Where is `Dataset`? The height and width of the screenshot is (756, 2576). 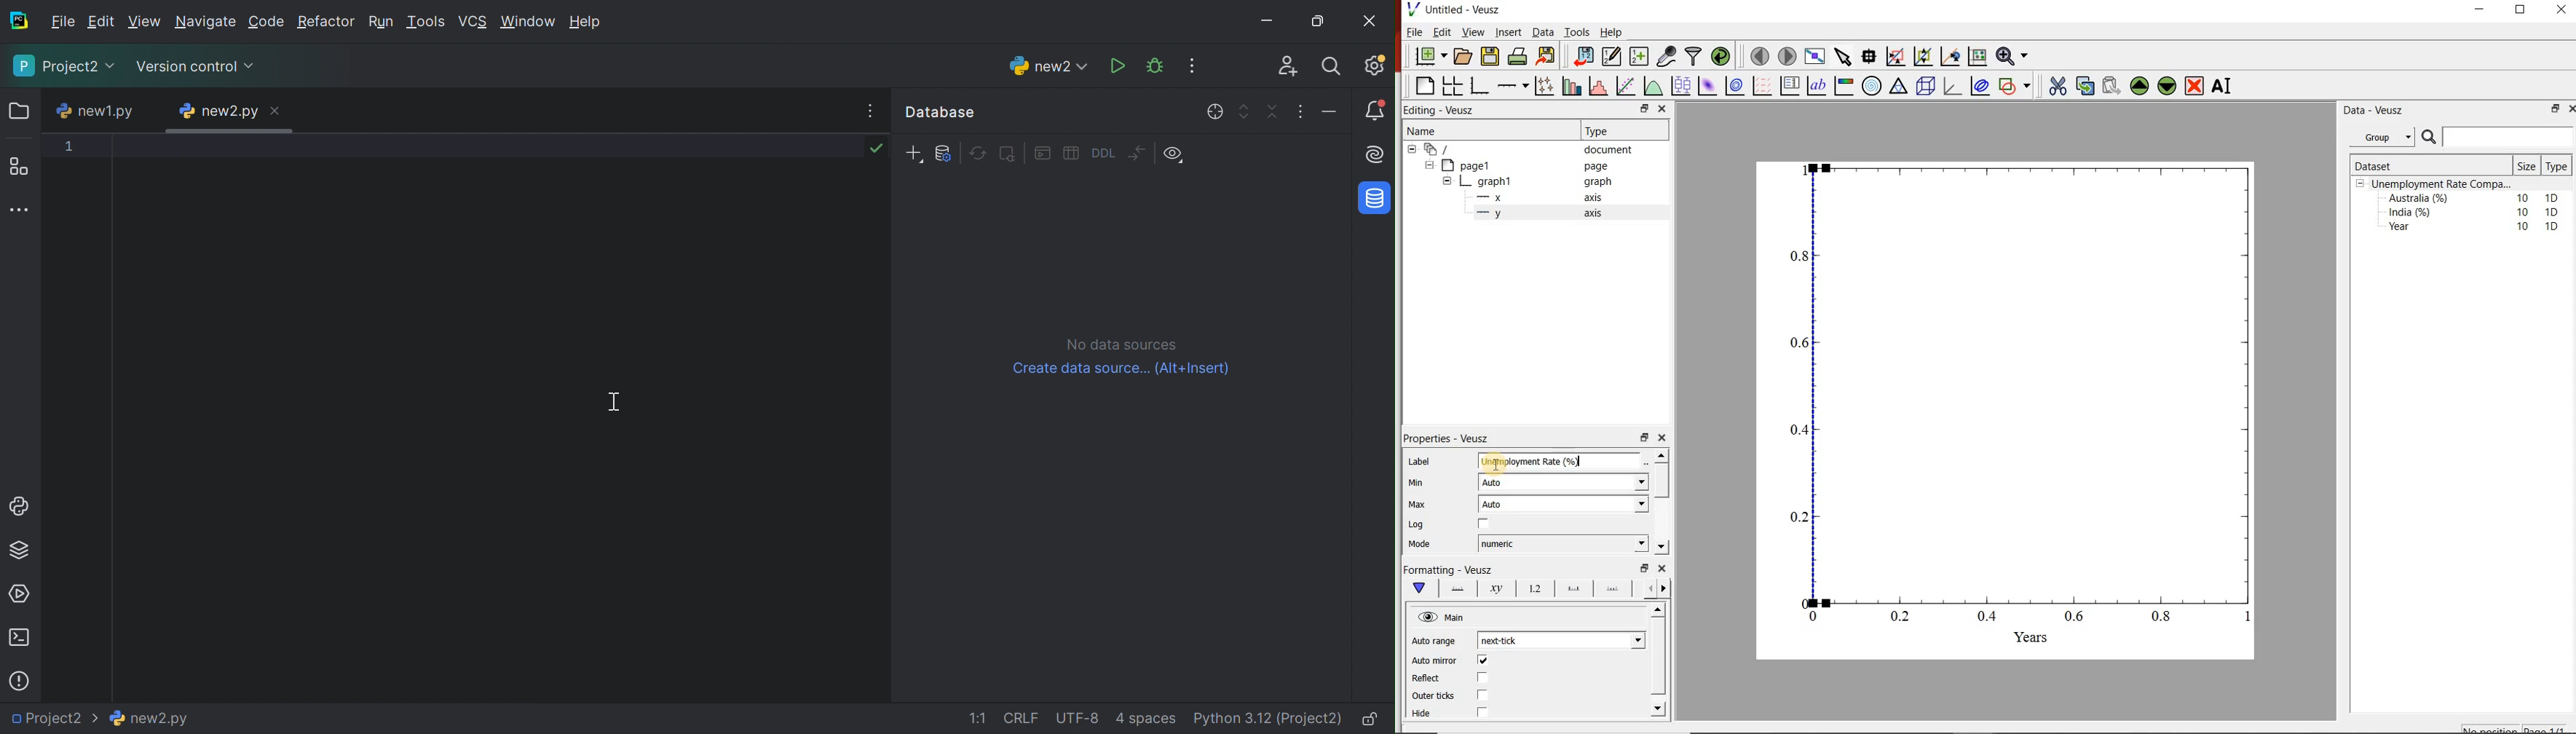
Dataset is located at coordinates (2406, 166).